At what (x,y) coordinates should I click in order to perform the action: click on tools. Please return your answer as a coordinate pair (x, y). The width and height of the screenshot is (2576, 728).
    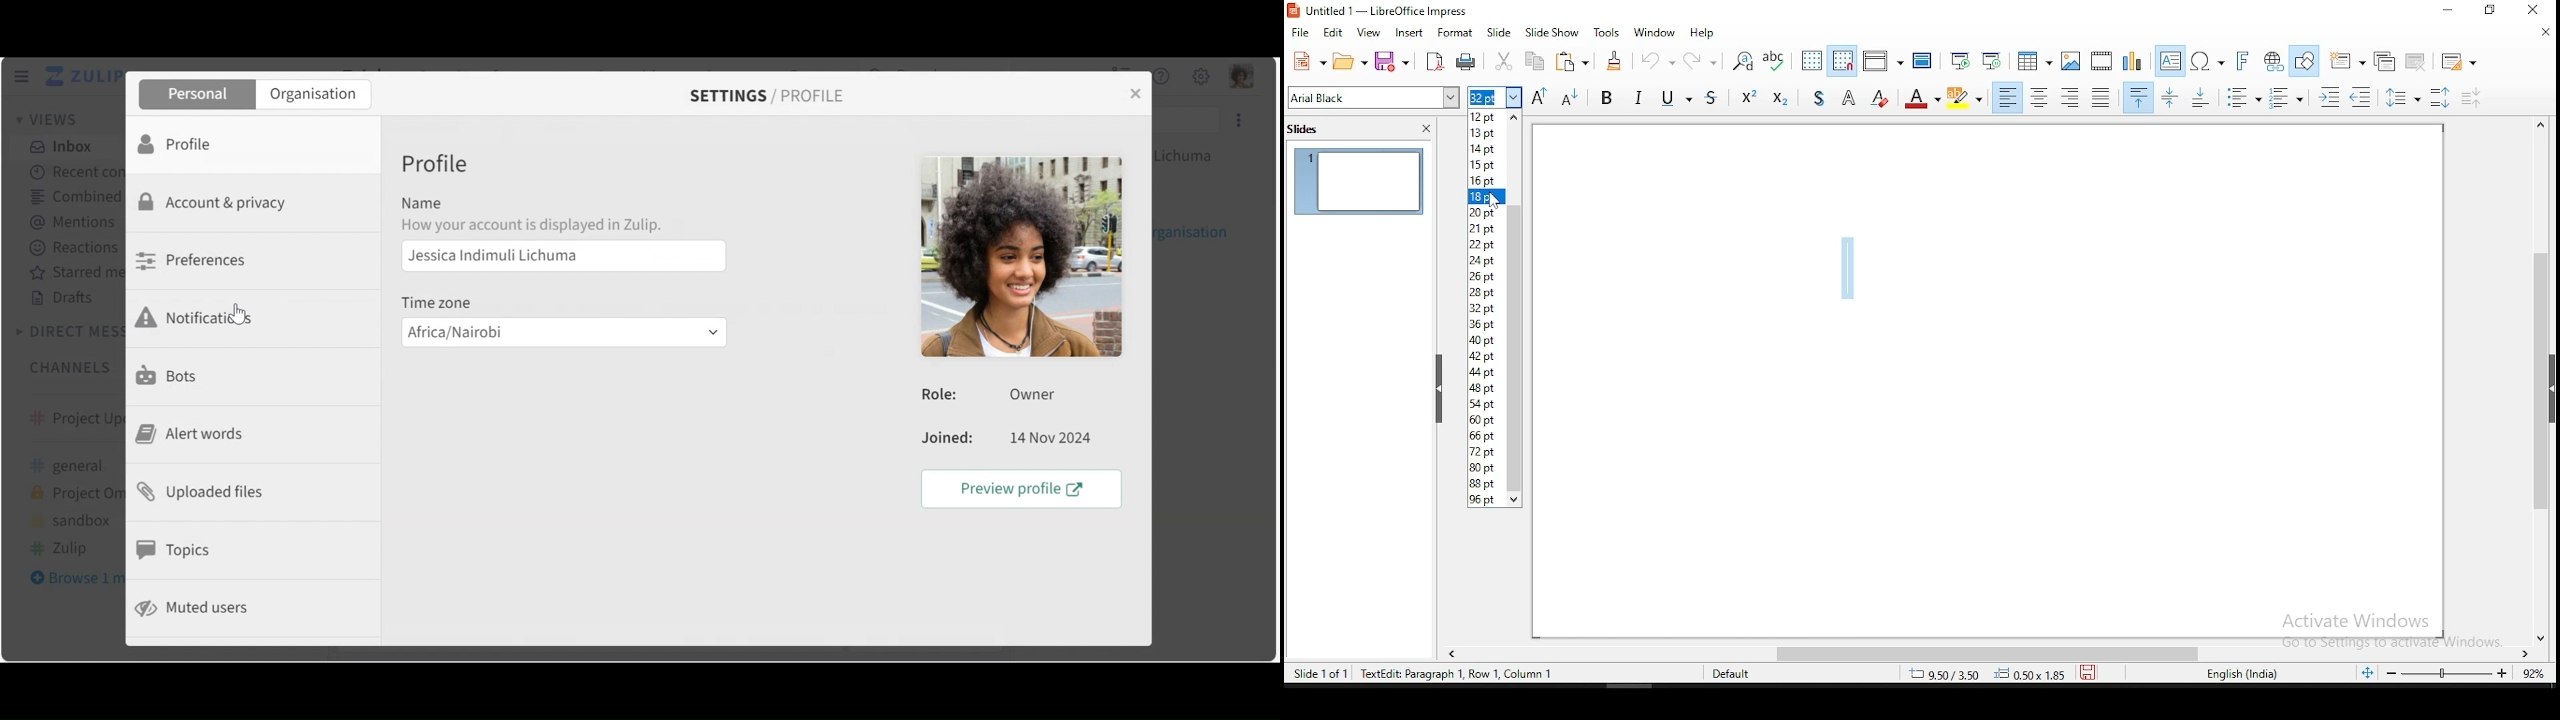
    Looking at the image, I should click on (1608, 31).